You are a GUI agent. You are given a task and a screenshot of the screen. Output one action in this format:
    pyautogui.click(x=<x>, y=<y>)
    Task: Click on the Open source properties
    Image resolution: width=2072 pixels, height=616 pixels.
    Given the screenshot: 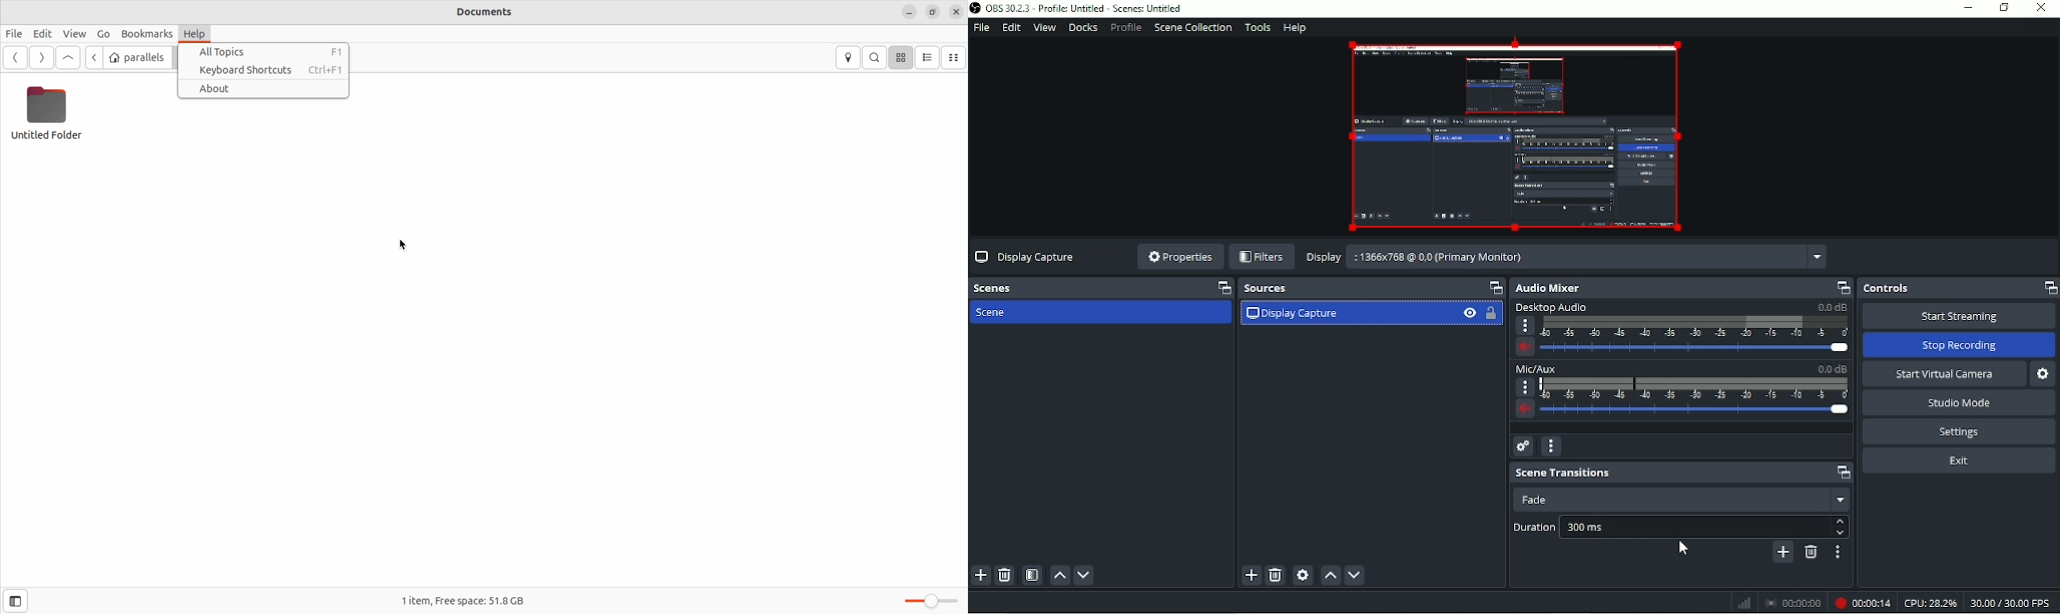 What is the action you would take?
    pyautogui.click(x=1304, y=575)
    